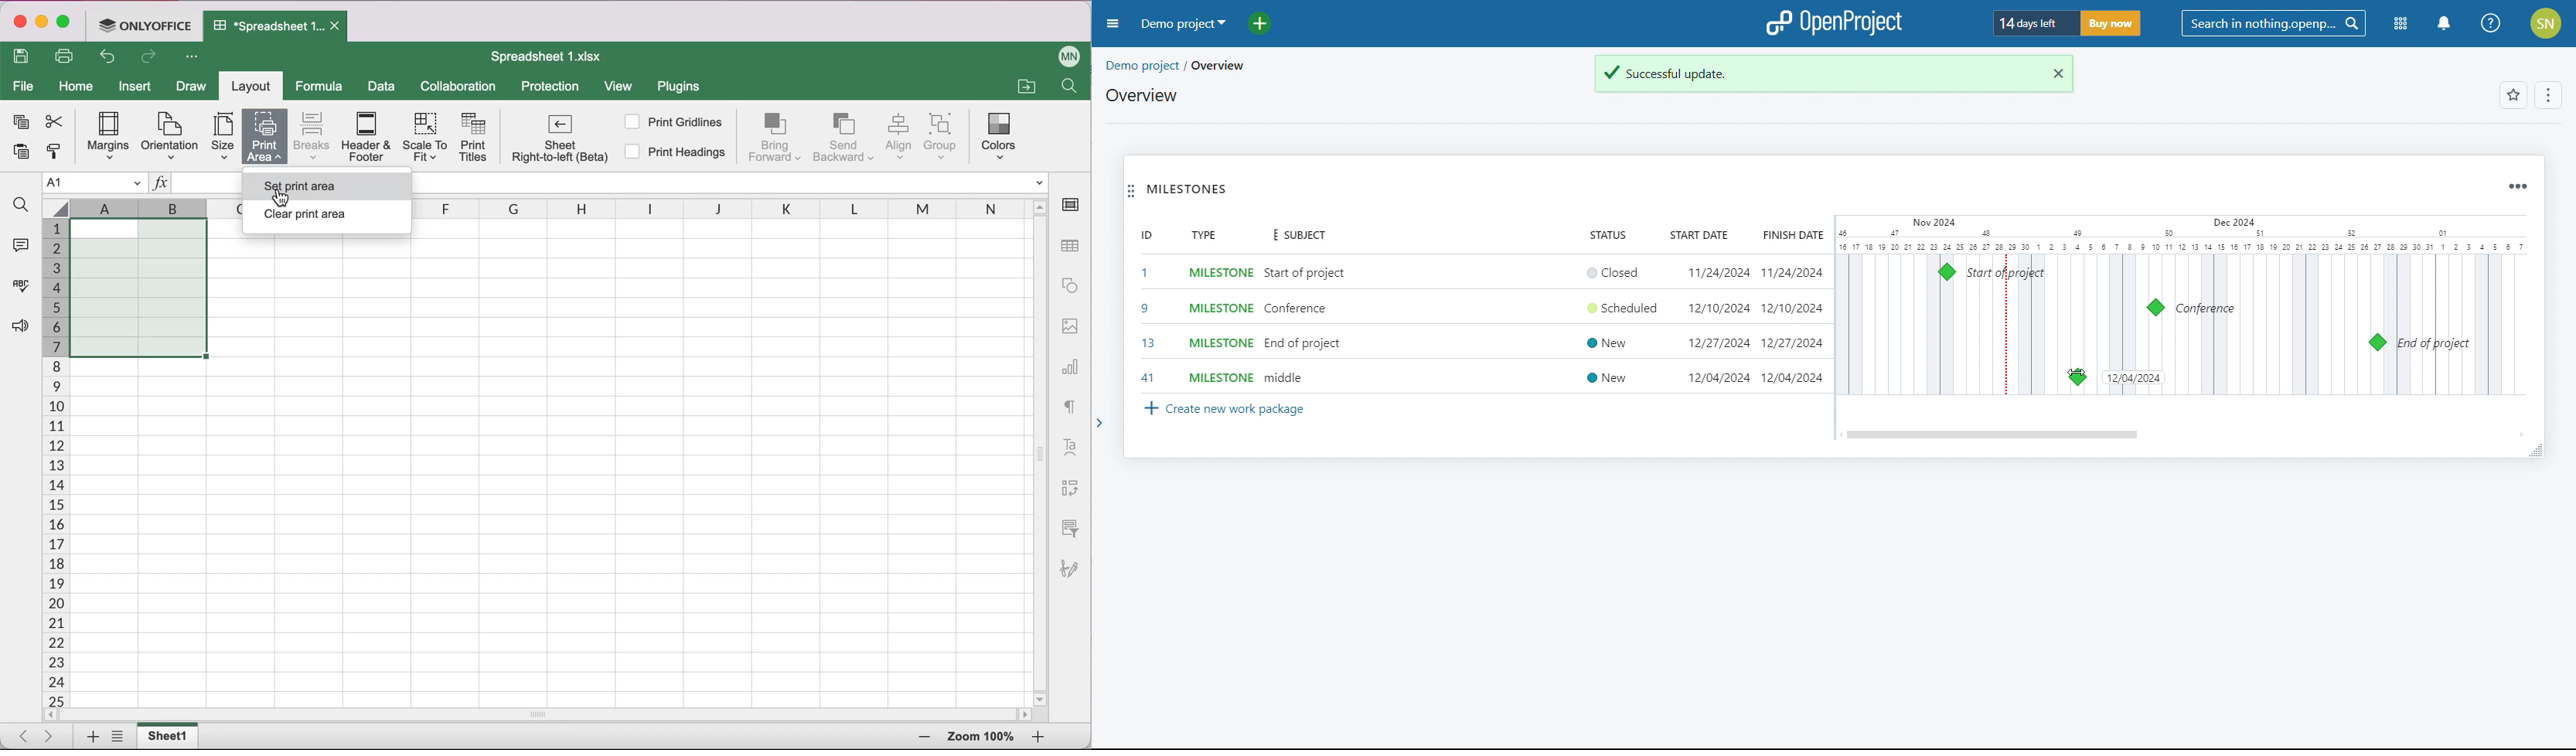 This screenshot has width=2576, height=756. I want to click on plugins, so click(684, 89).